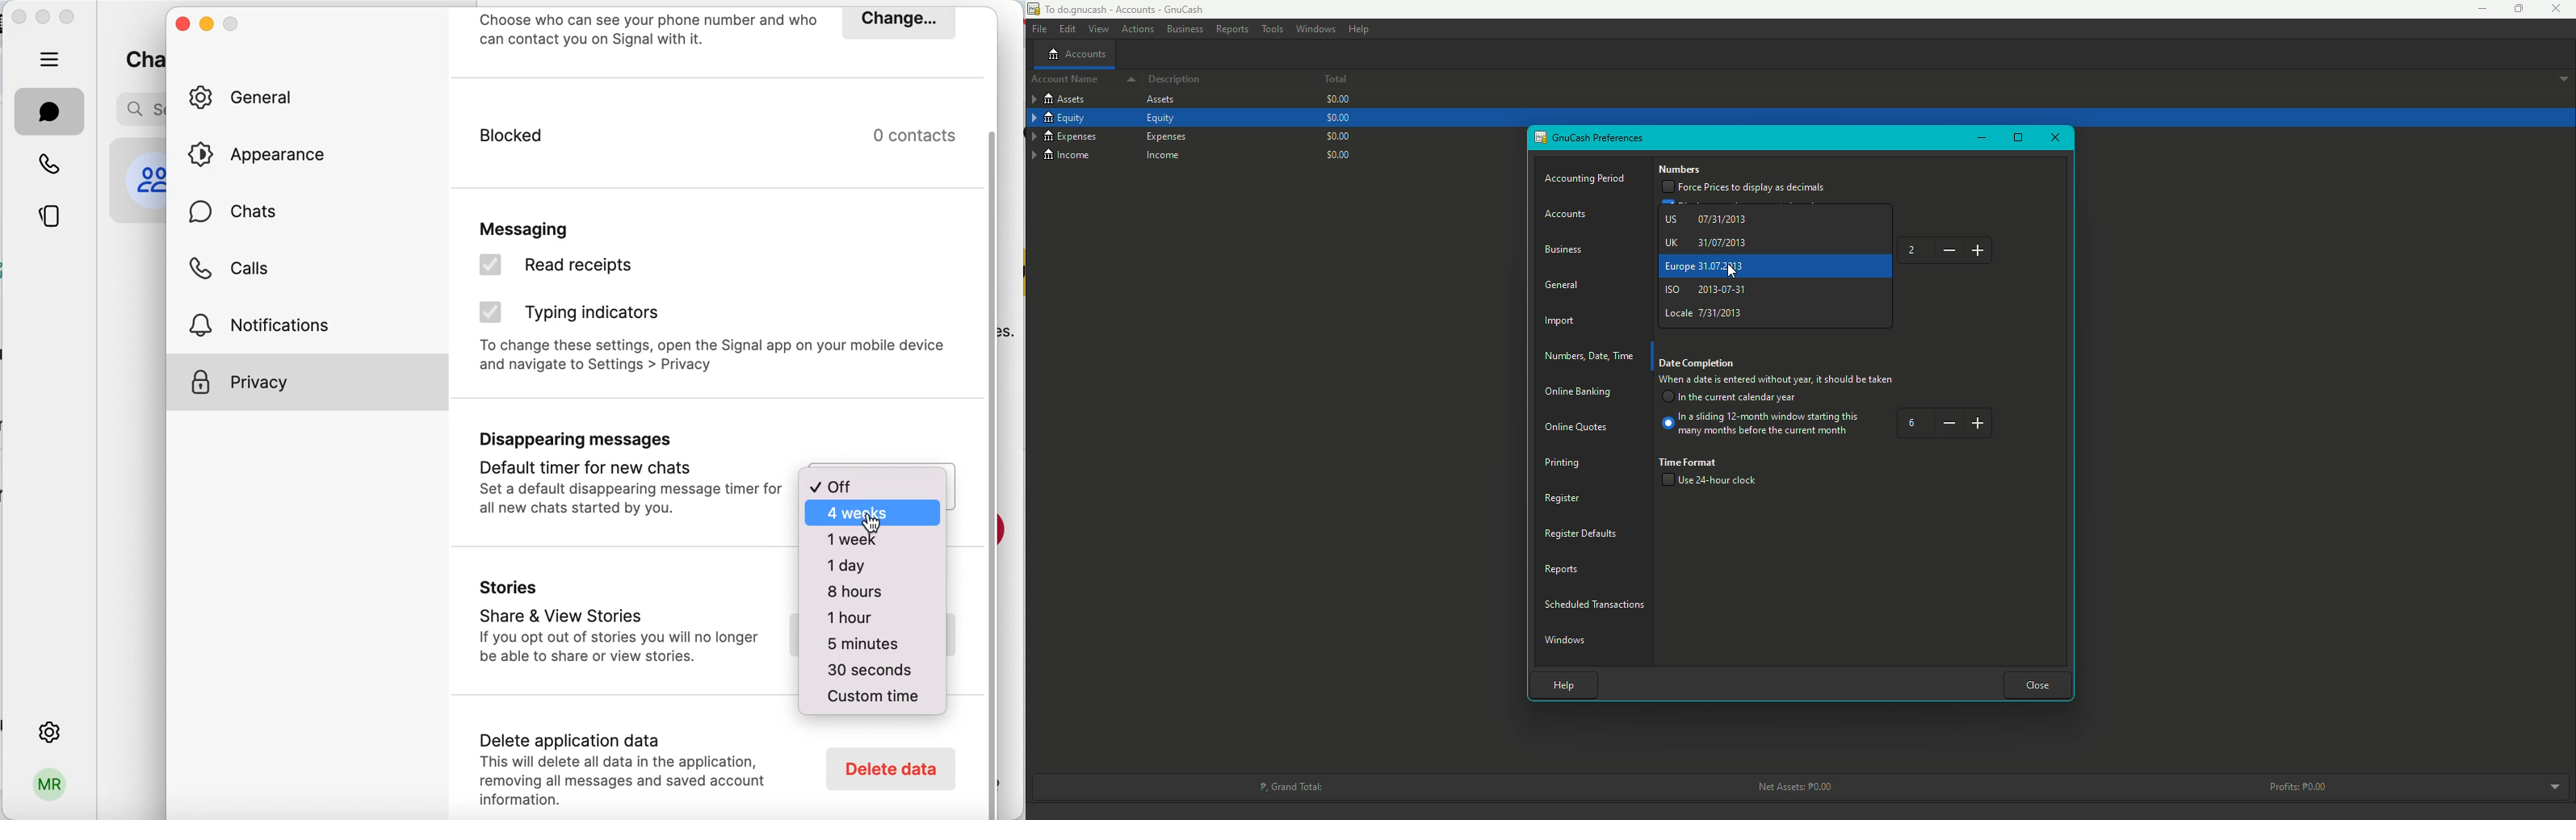 Image resolution: width=2576 pixels, height=840 pixels. What do you see at coordinates (1763, 427) in the screenshot?
I see `In a sliding 12-month window` at bounding box center [1763, 427].